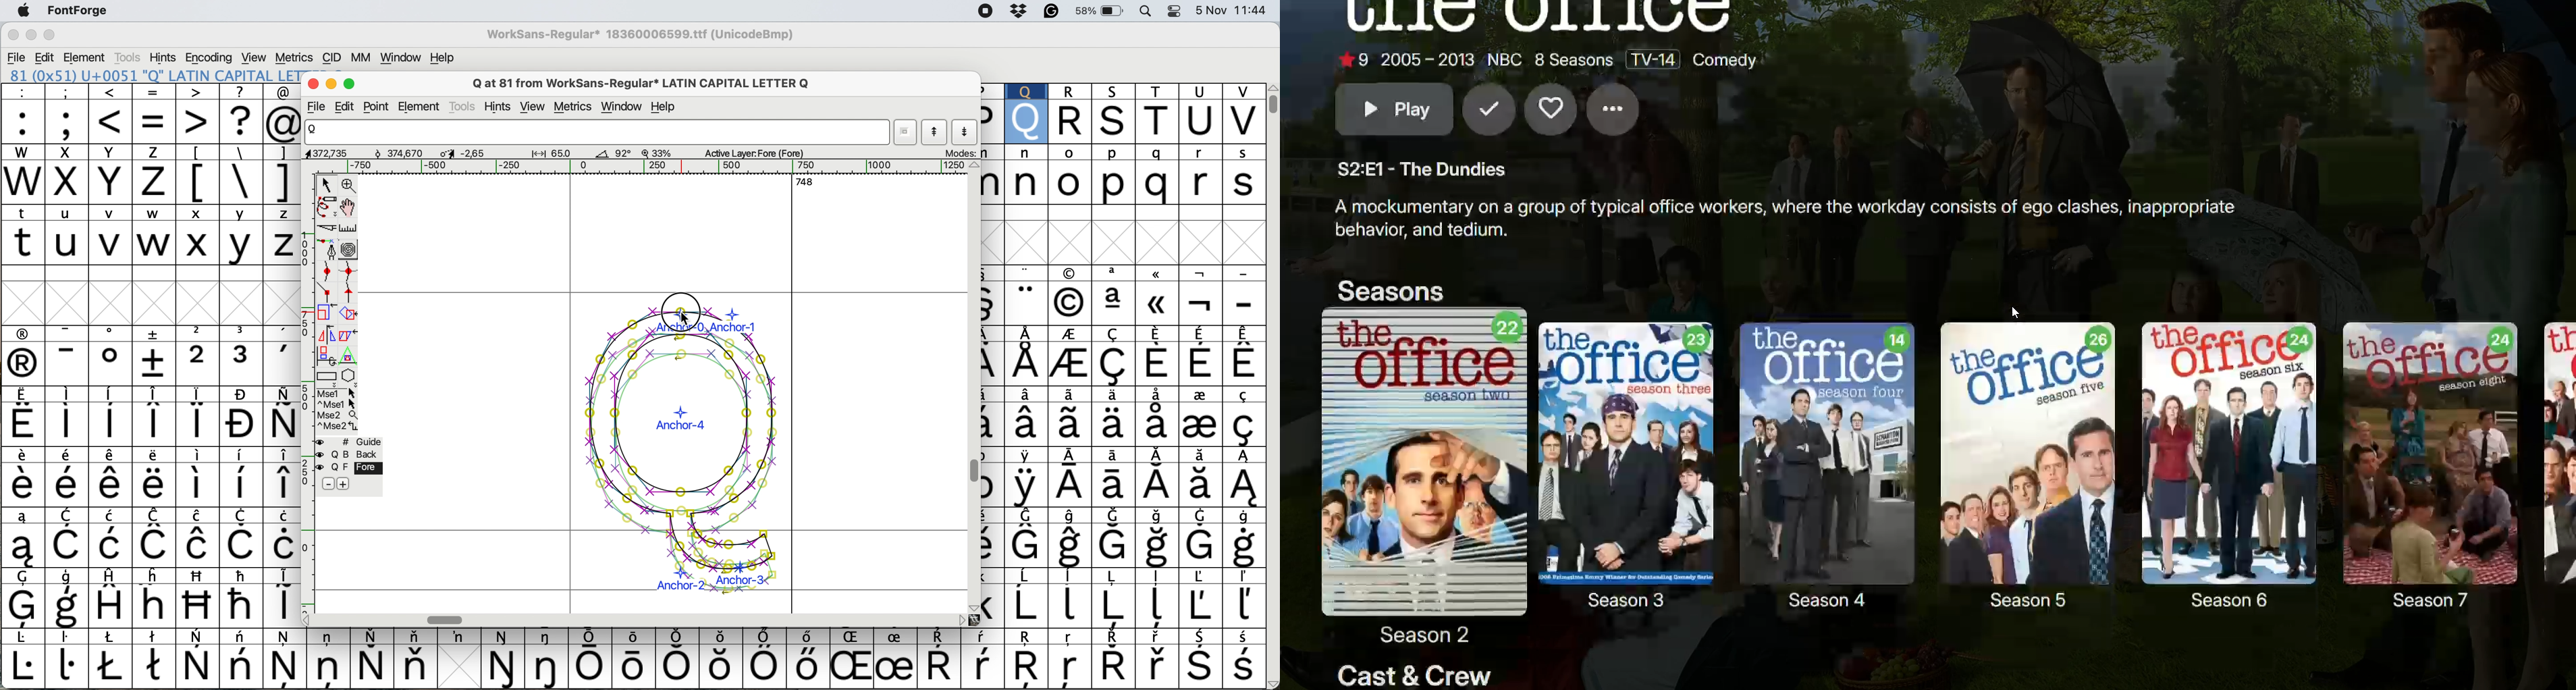  I want to click on close, so click(13, 35).